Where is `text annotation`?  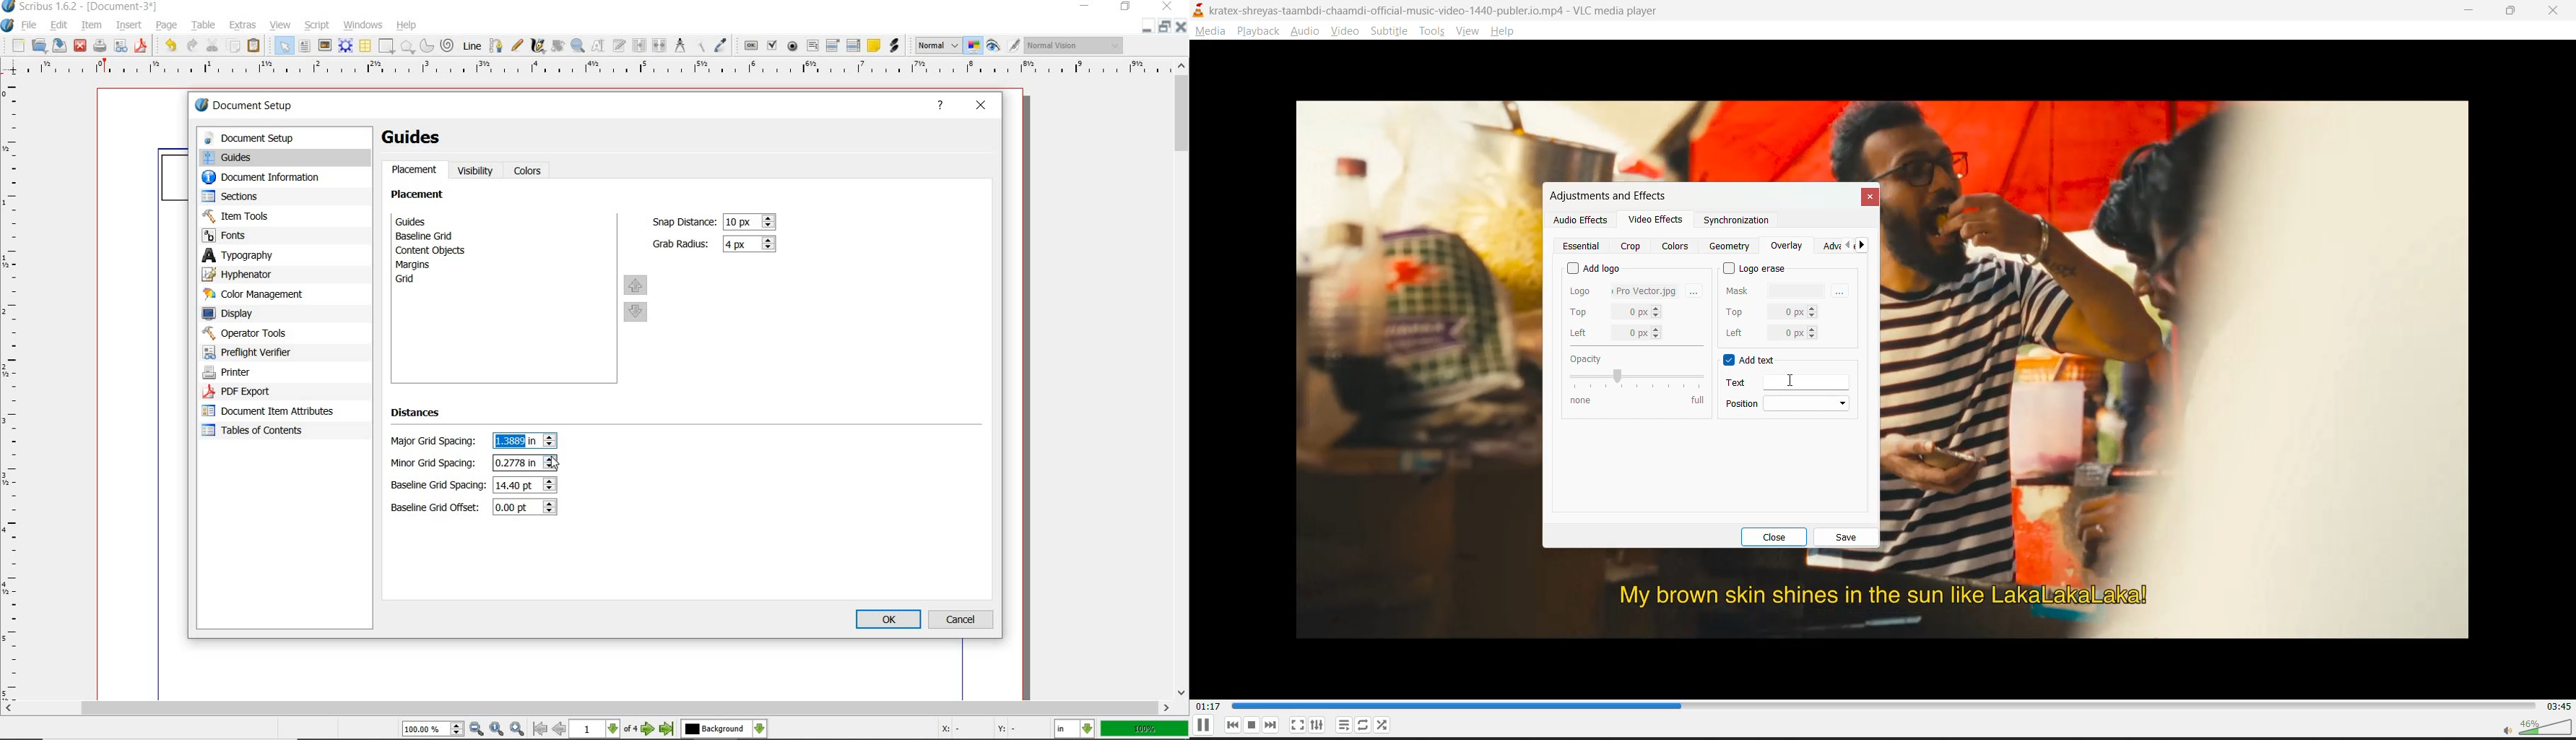
text annotation is located at coordinates (873, 45).